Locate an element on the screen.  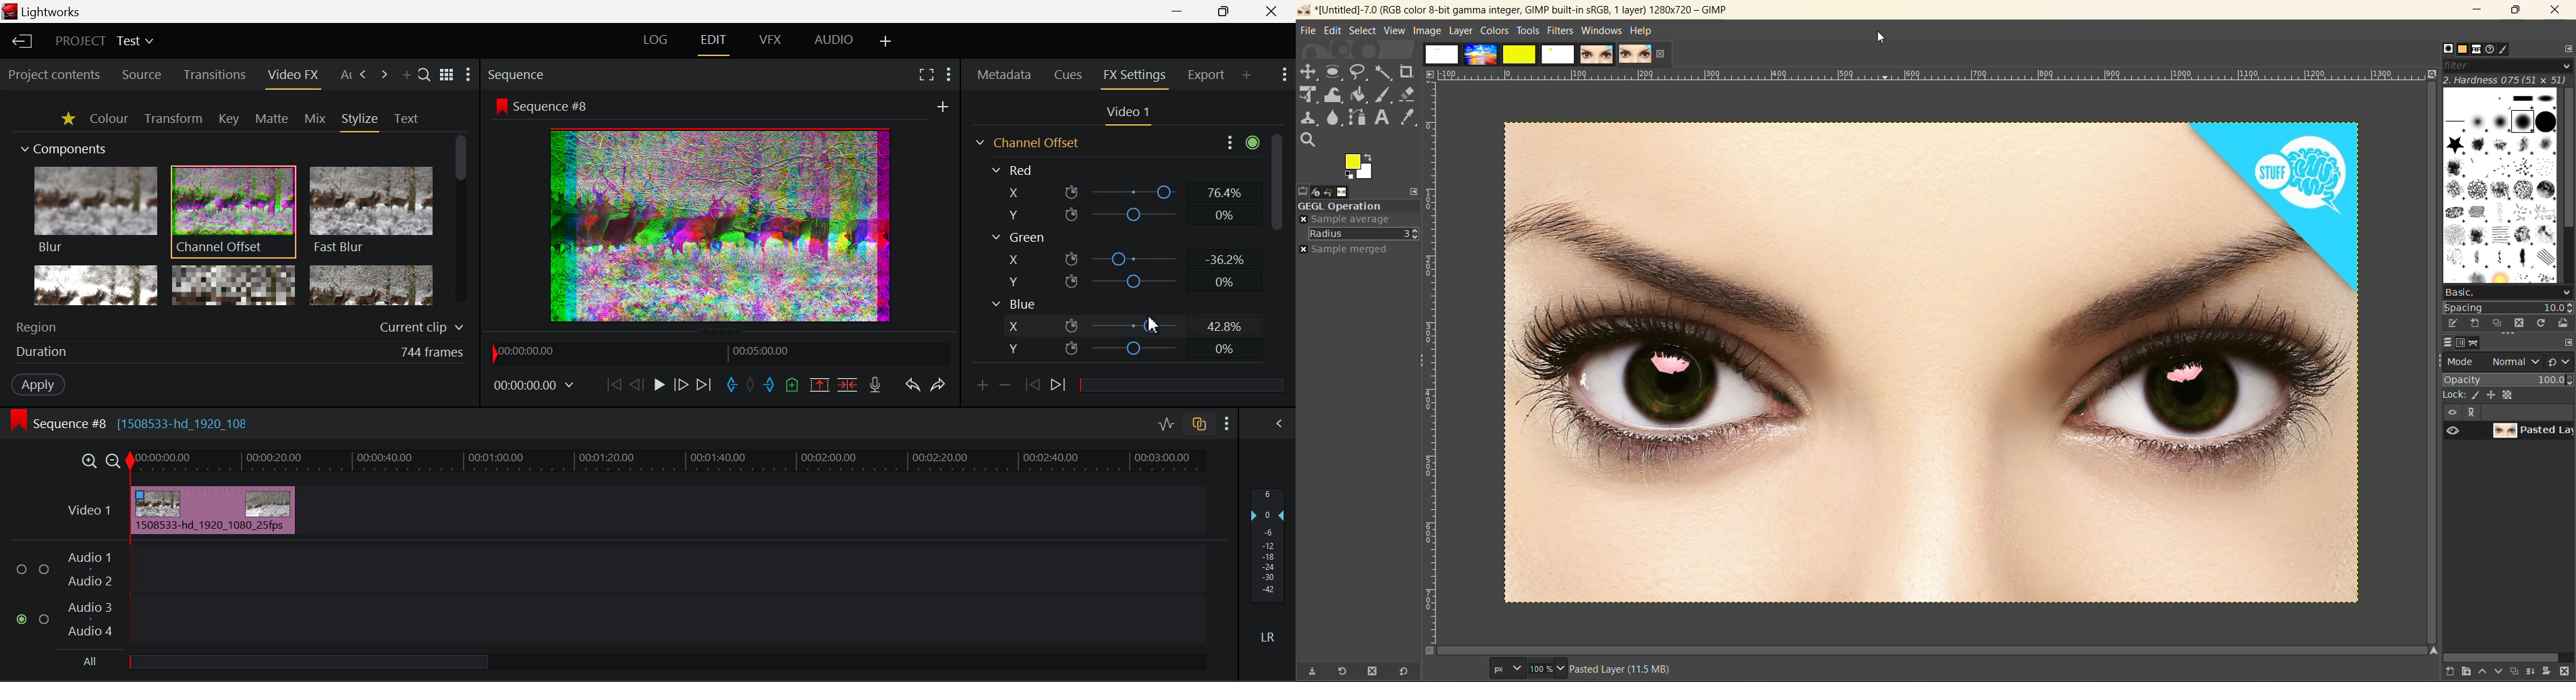
lower this layer is located at coordinates (2496, 675).